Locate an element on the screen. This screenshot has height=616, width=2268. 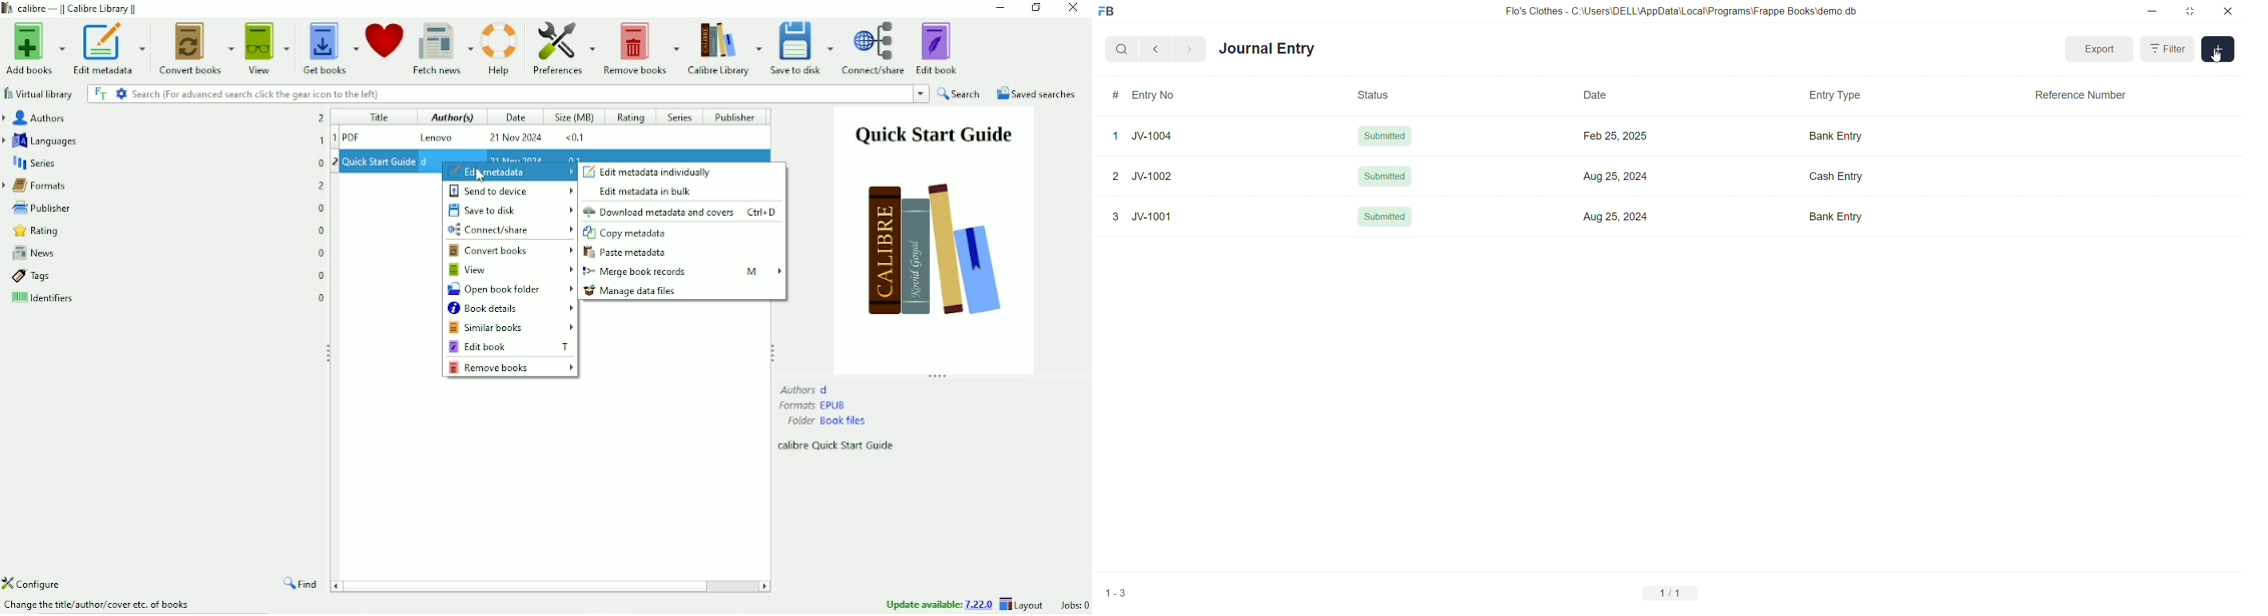
Aug 25, 2024 is located at coordinates (1617, 174).